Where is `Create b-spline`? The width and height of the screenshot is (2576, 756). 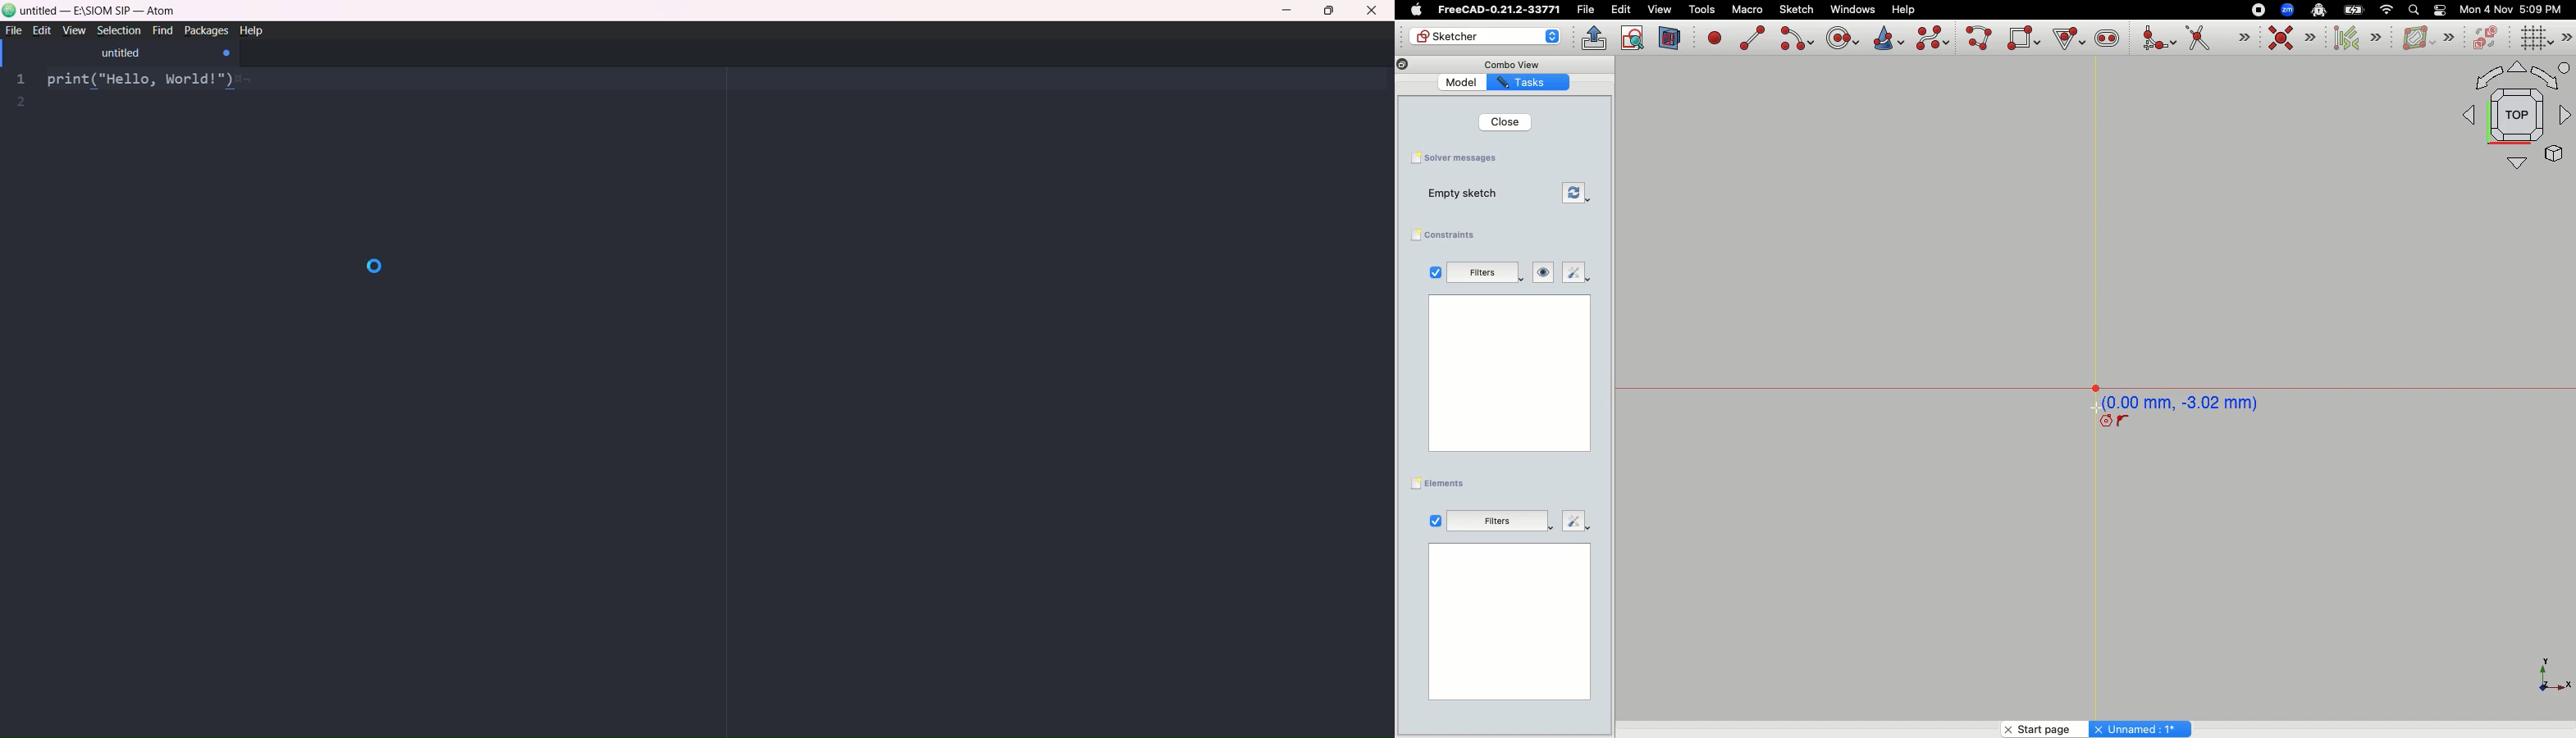
Create b-spline is located at coordinates (1933, 38).